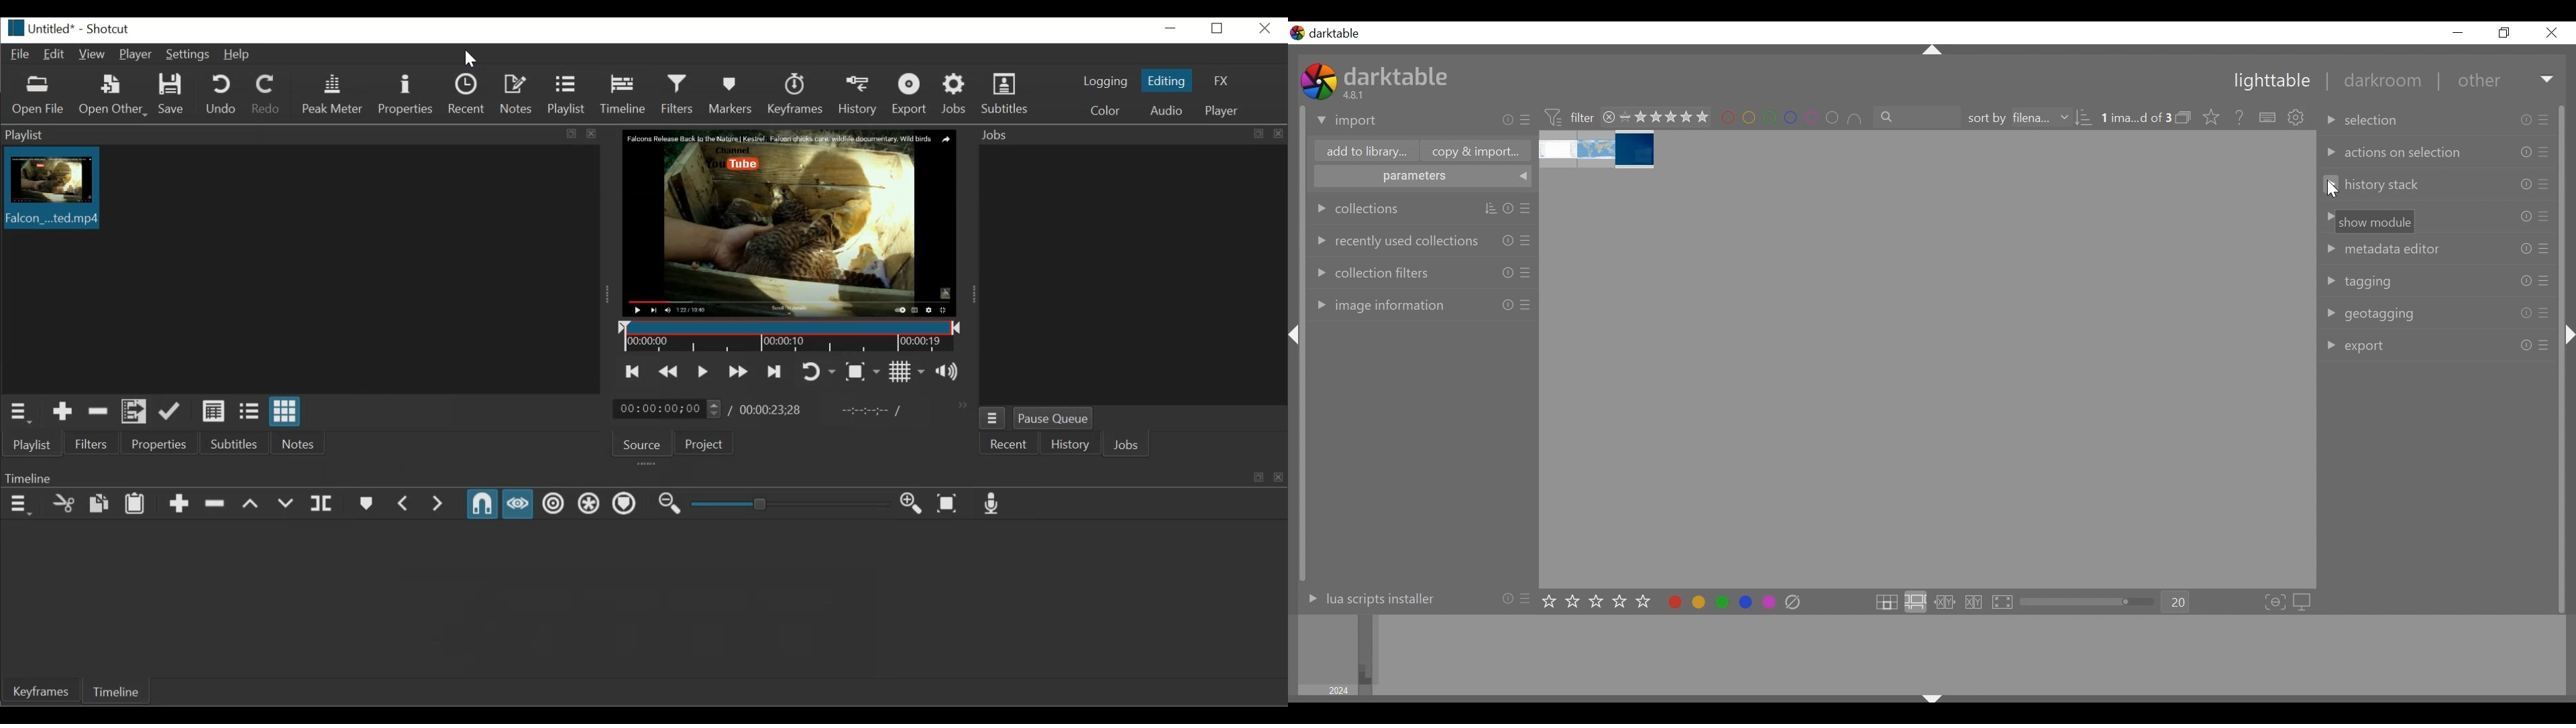 The height and width of the screenshot is (728, 2576). I want to click on click to enter culling layout in fixed mode, so click(1945, 603).